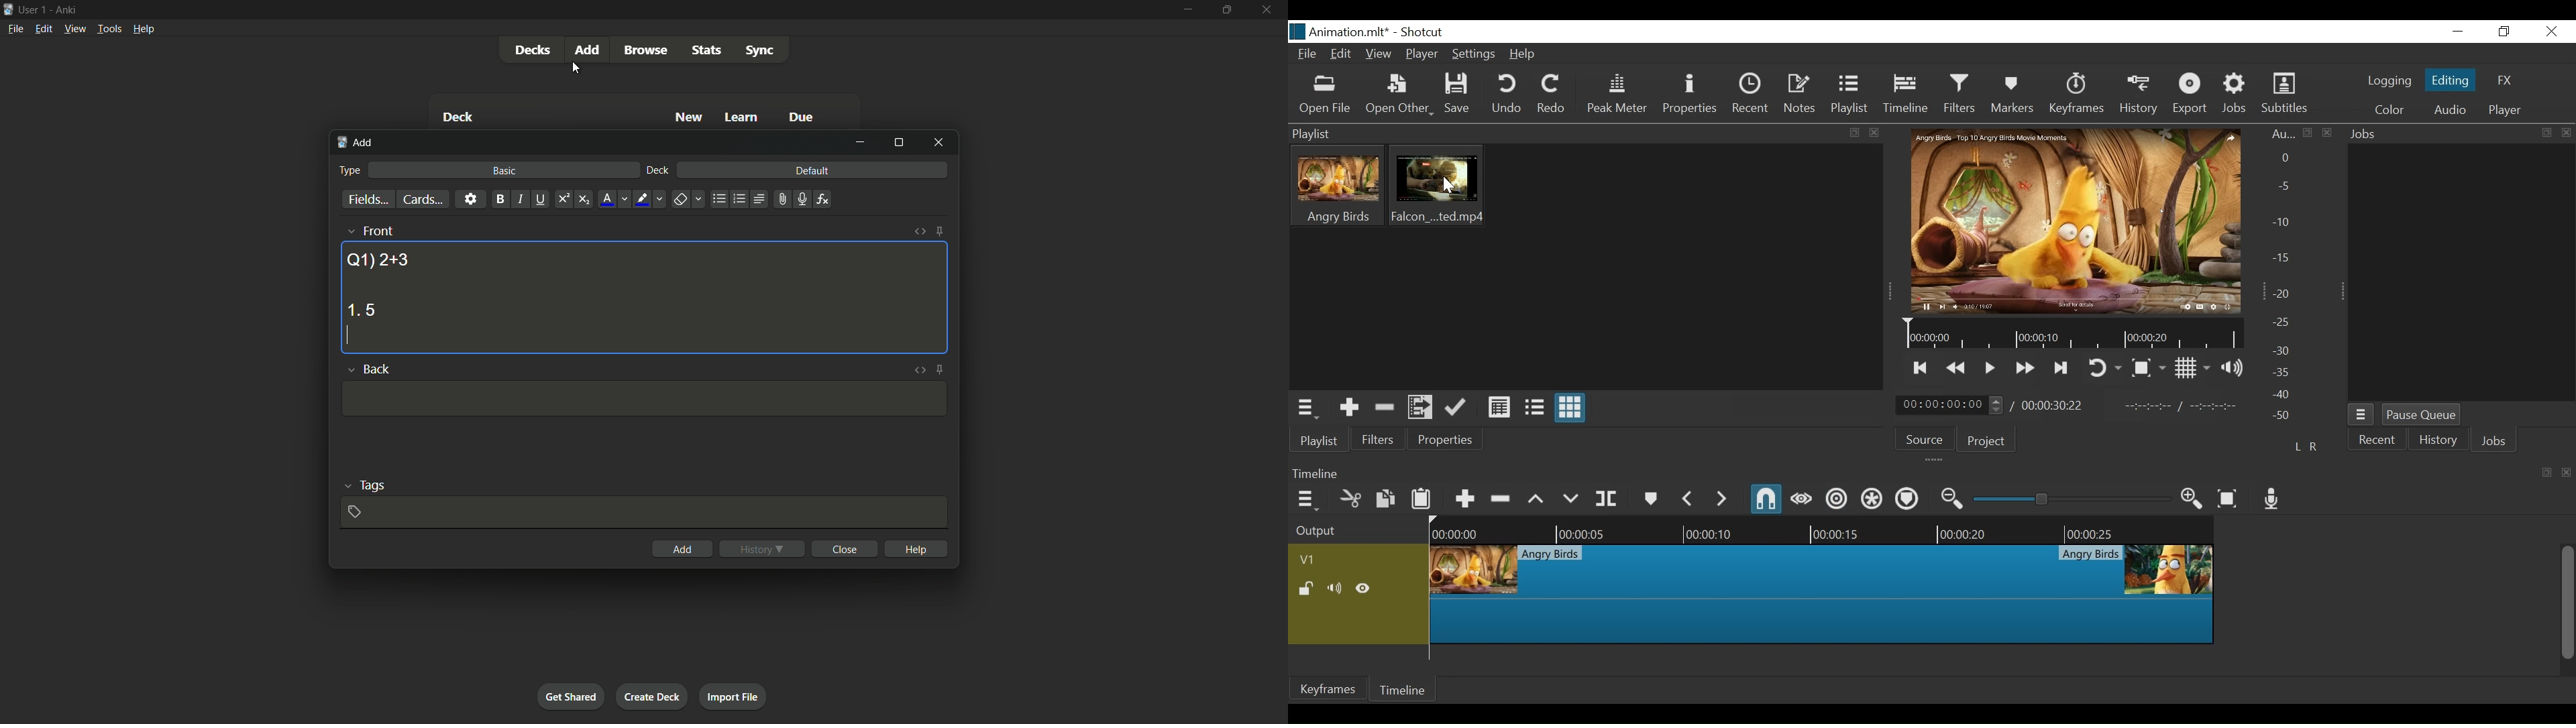 The width and height of the screenshot is (2576, 728). What do you see at coordinates (1307, 589) in the screenshot?
I see `(un)lock track` at bounding box center [1307, 589].